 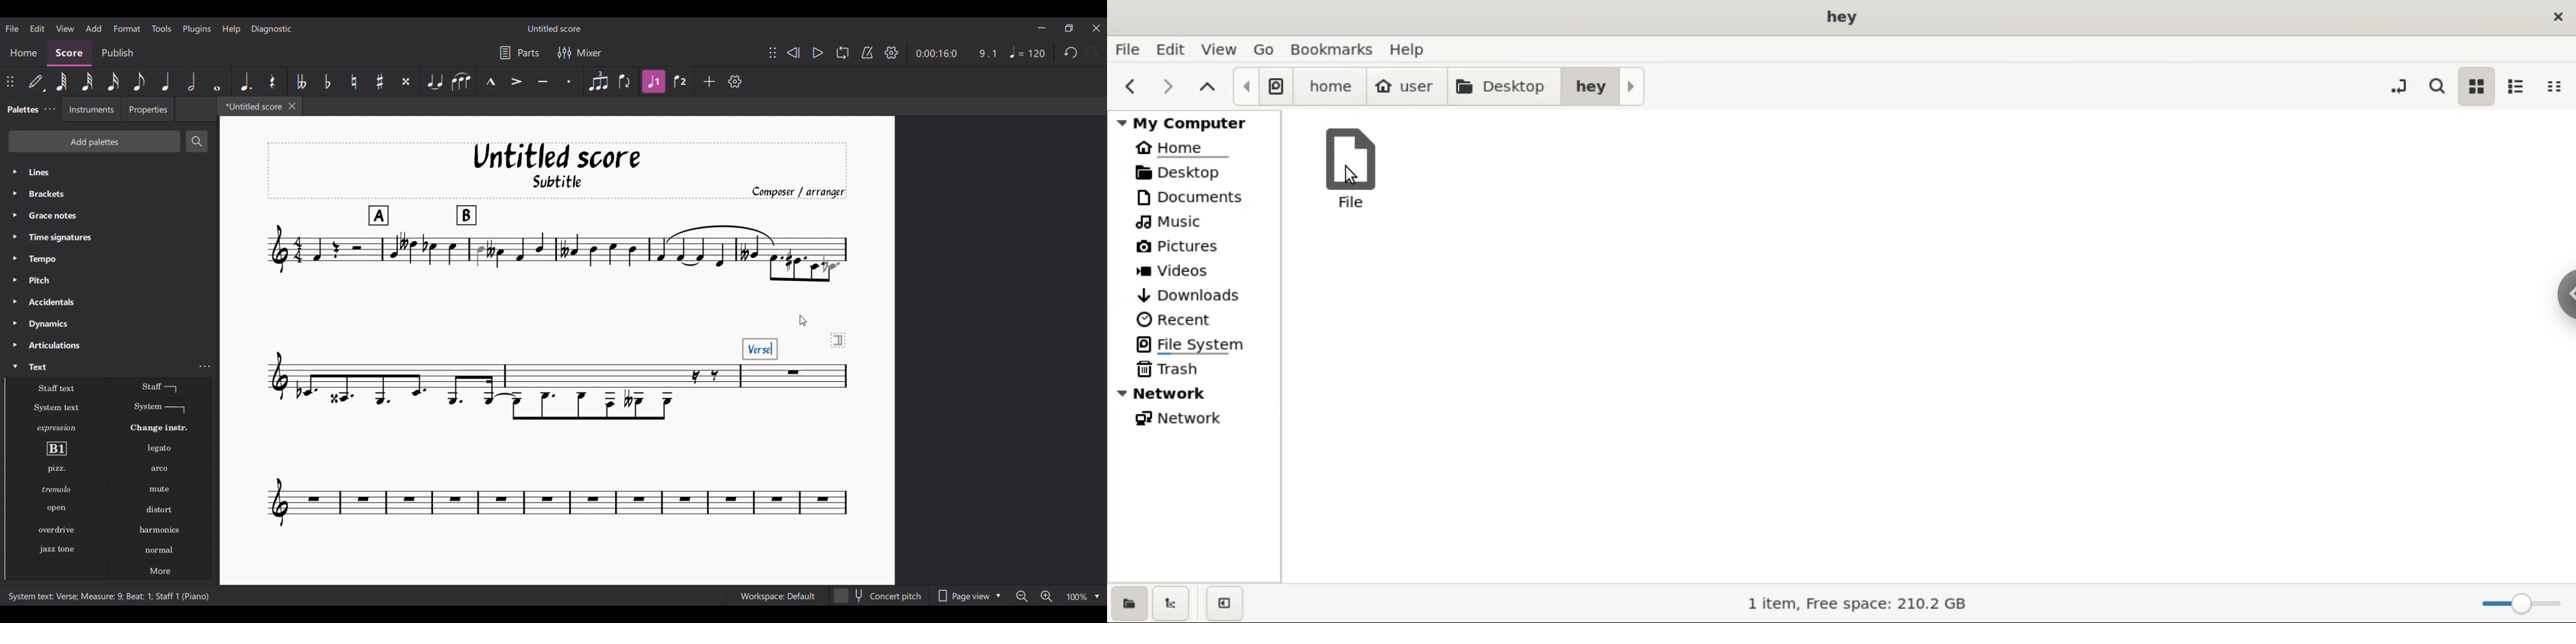 What do you see at coordinates (1838, 15) in the screenshot?
I see `title` at bounding box center [1838, 15].